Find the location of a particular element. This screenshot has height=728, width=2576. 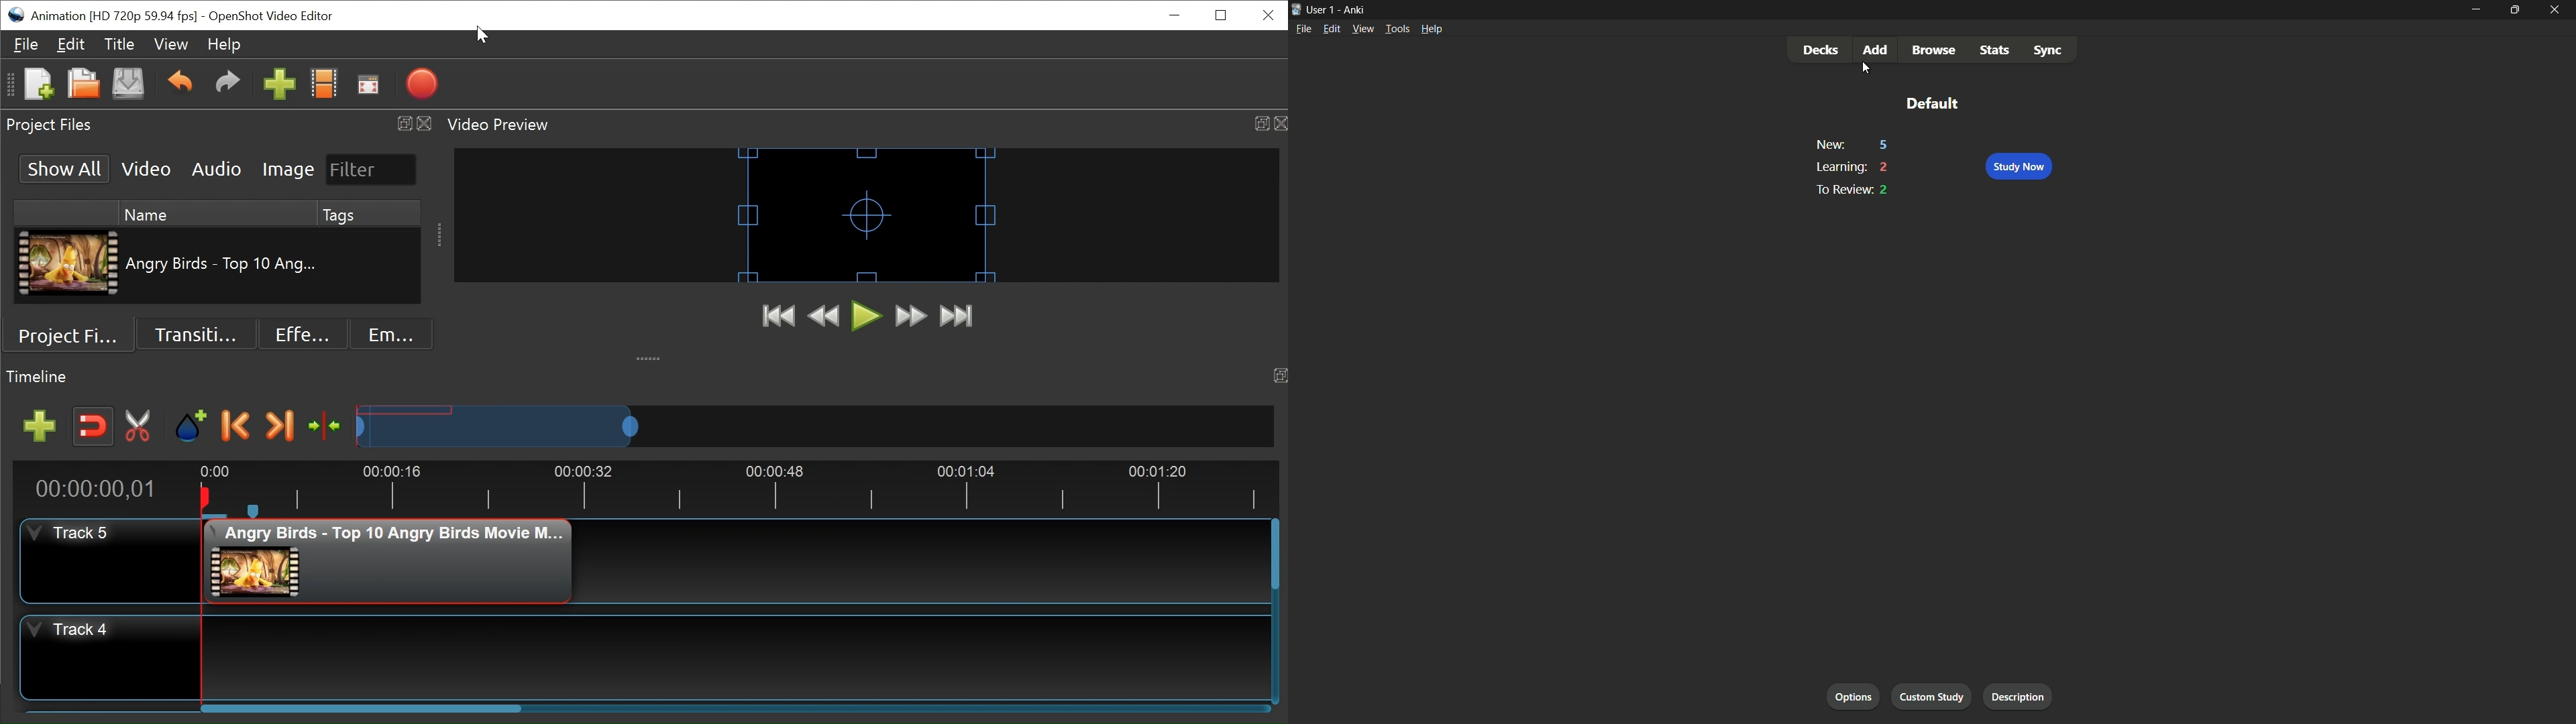

Timeline is located at coordinates (736, 490).